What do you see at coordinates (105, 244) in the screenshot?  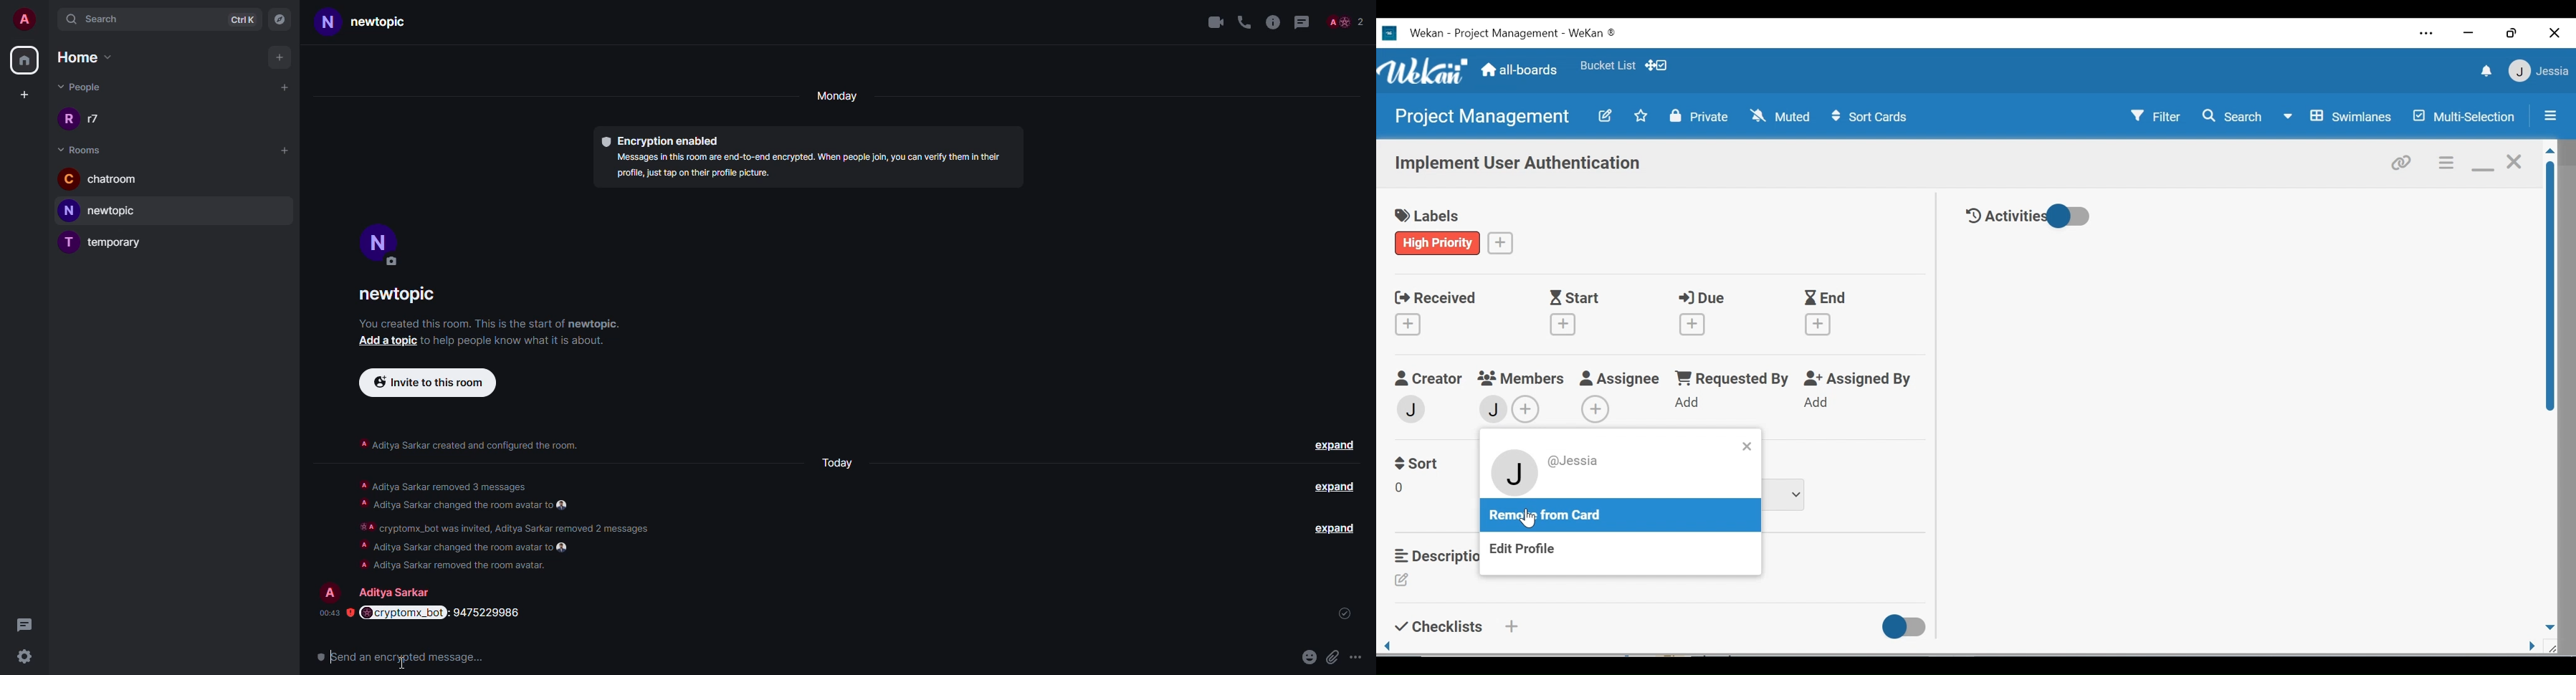 I see `temporary` at bounding box center [105, 244].